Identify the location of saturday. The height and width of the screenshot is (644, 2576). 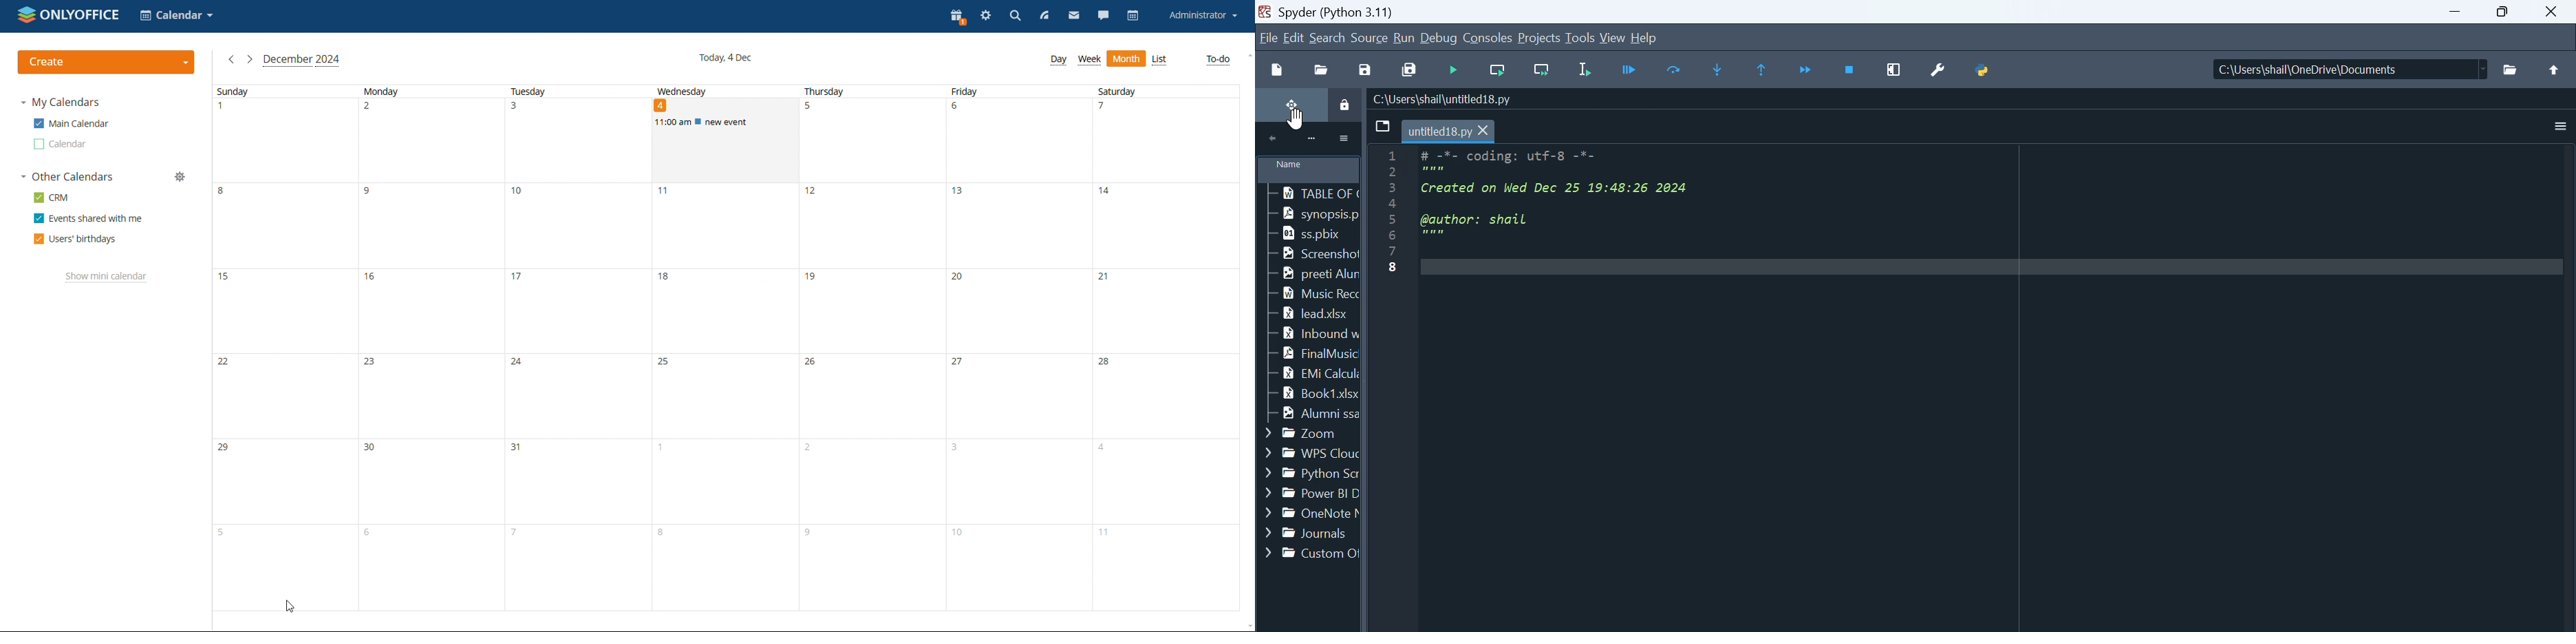
(1163, 347).